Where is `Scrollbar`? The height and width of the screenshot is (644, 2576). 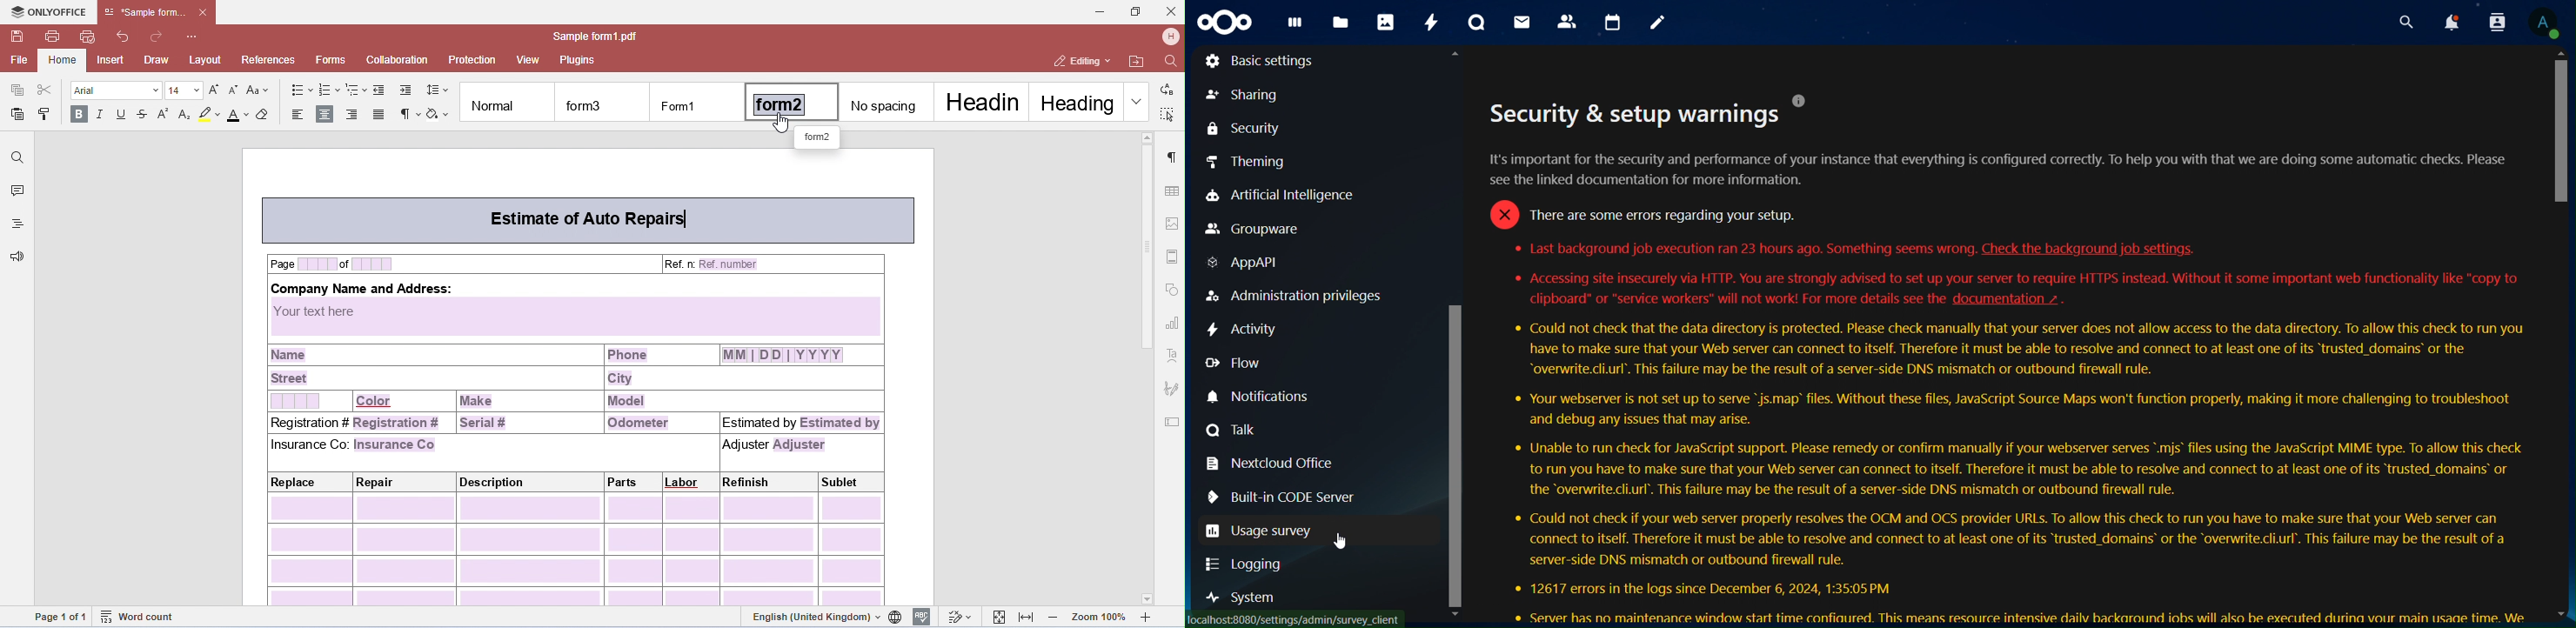
Scrollbar is located at coordinates (2557, 336).